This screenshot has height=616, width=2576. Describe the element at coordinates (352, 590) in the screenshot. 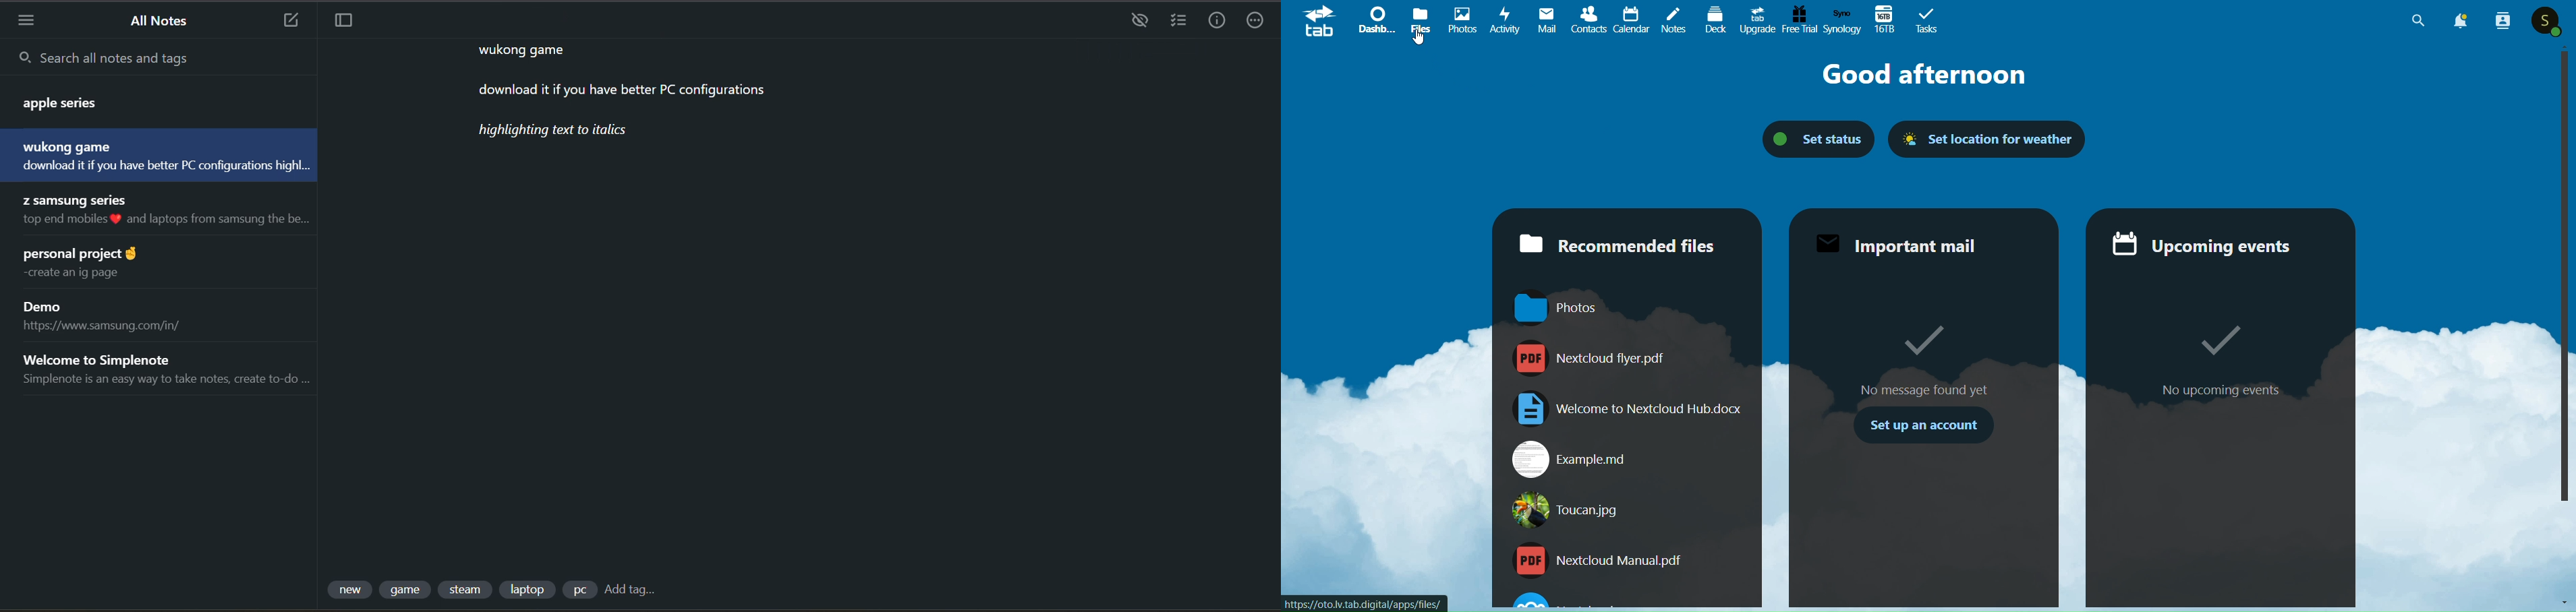

I see `tag 1` at that location.